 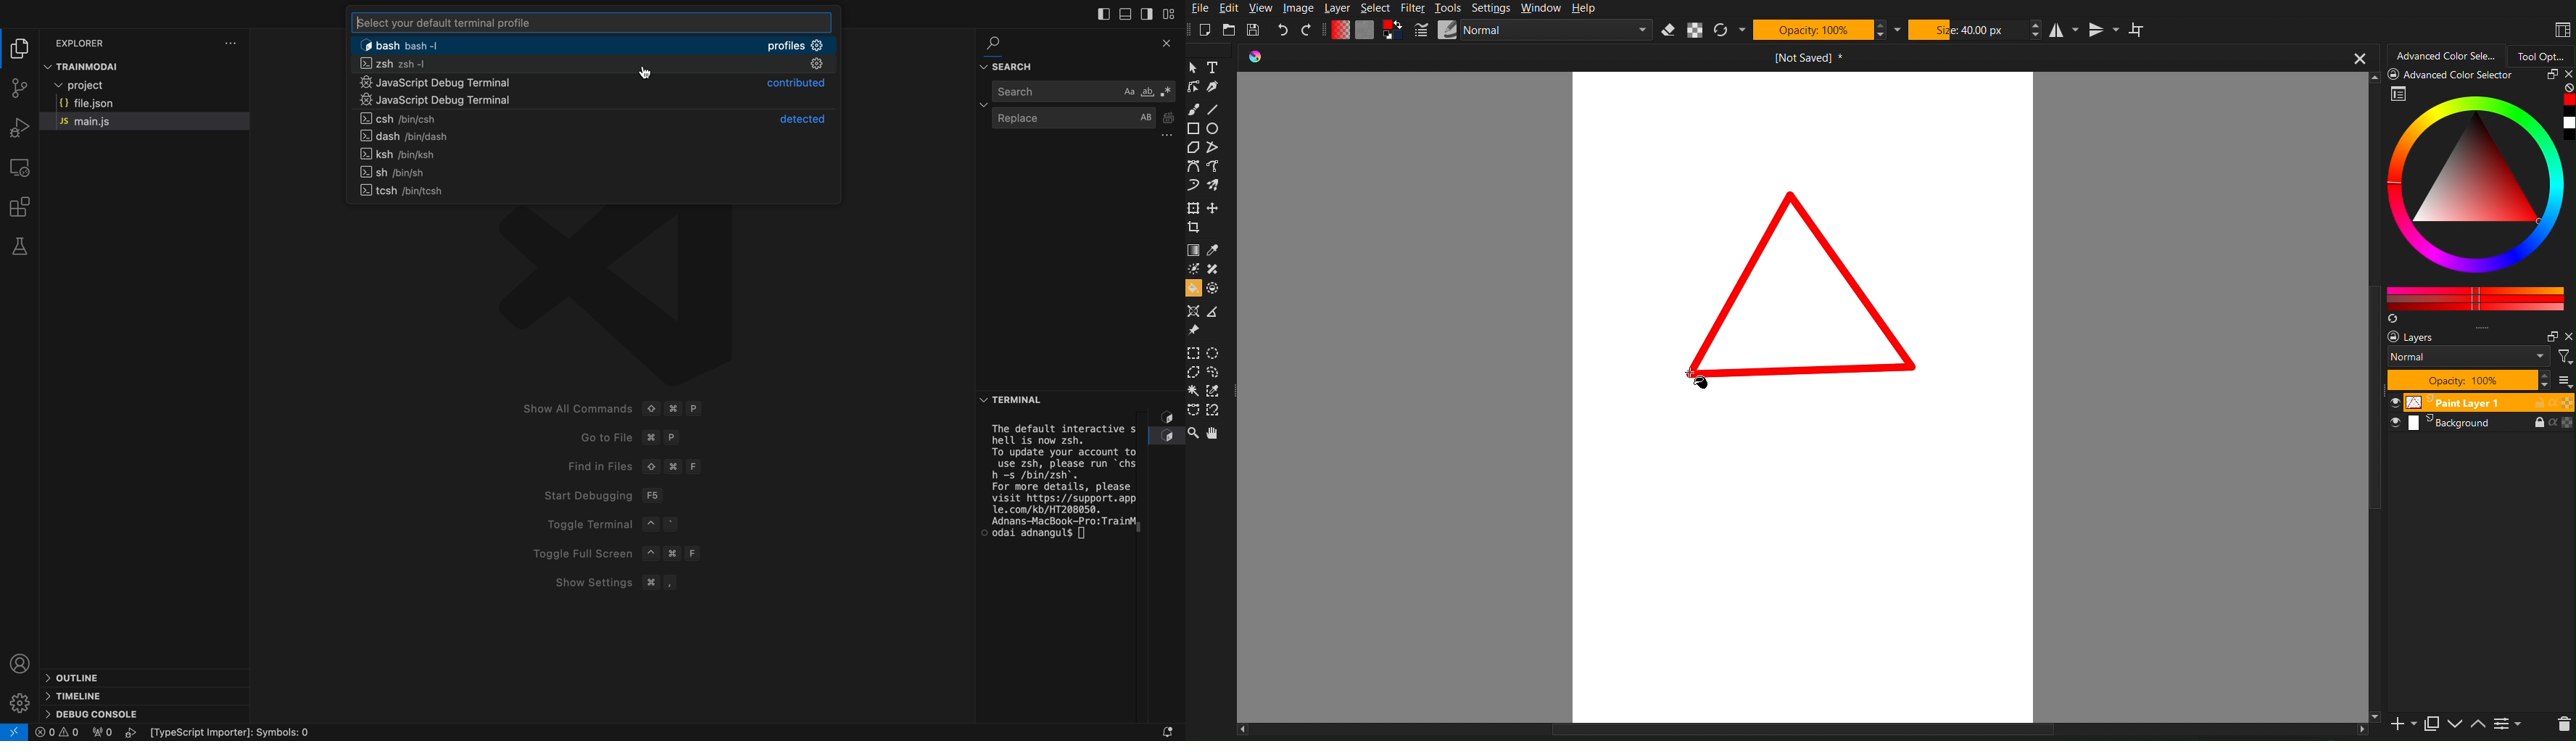 What do you see at coordinates (1694, 30) in the screenshot?
I see `Alpha` at bounding box center [1694, 30].